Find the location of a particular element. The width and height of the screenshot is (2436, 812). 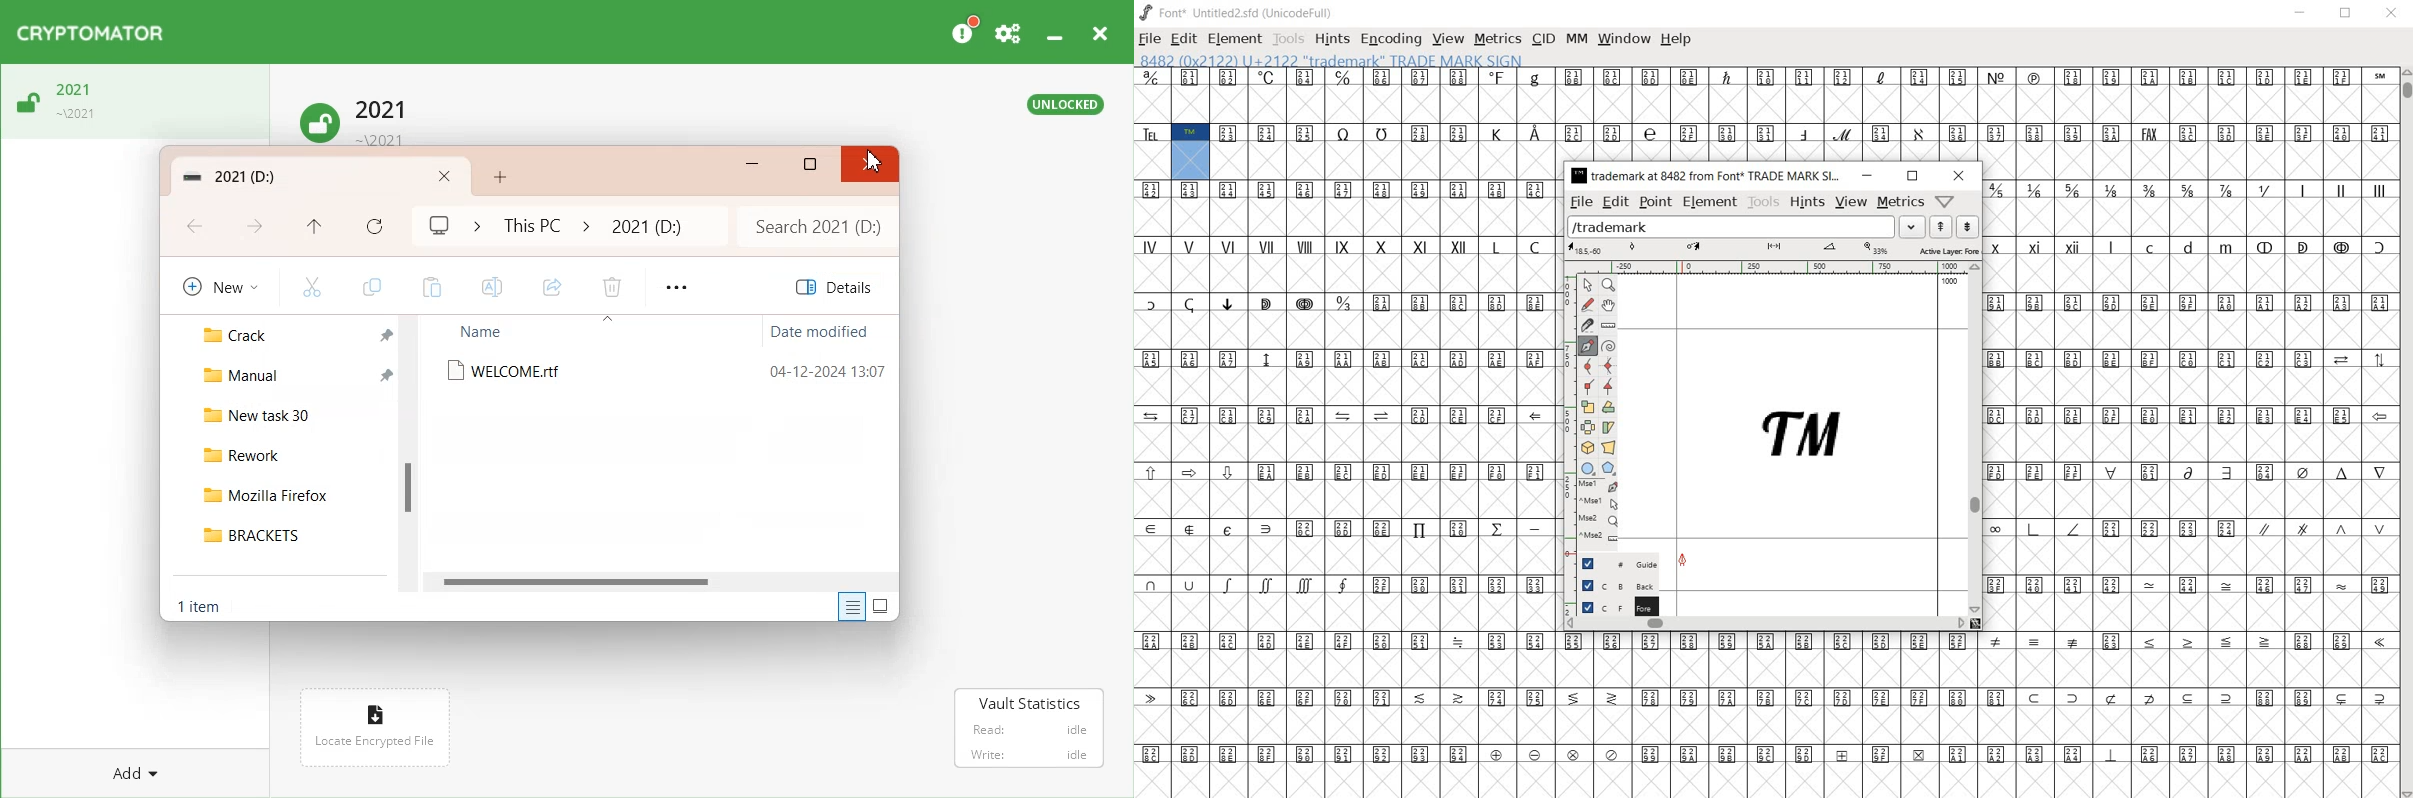

symbol is located at coordinates (1349, 207).